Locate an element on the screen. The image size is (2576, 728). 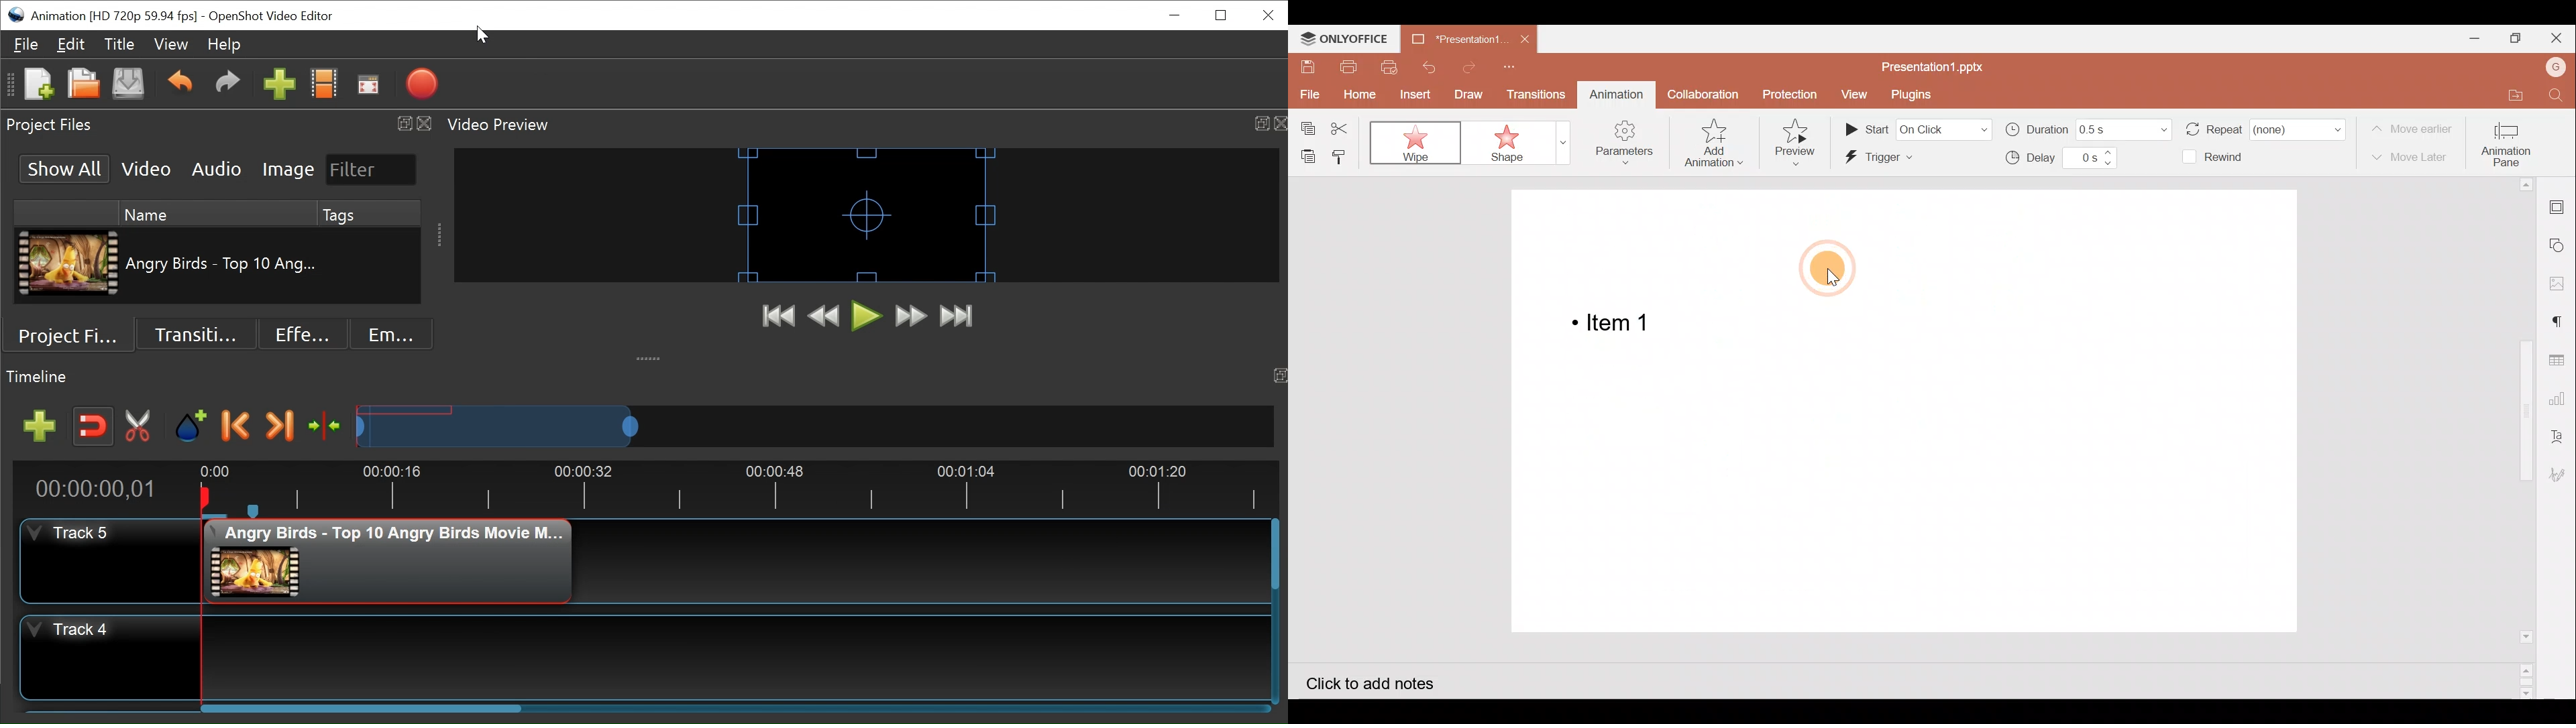
Copy style is located at coordinates (1343, 155).